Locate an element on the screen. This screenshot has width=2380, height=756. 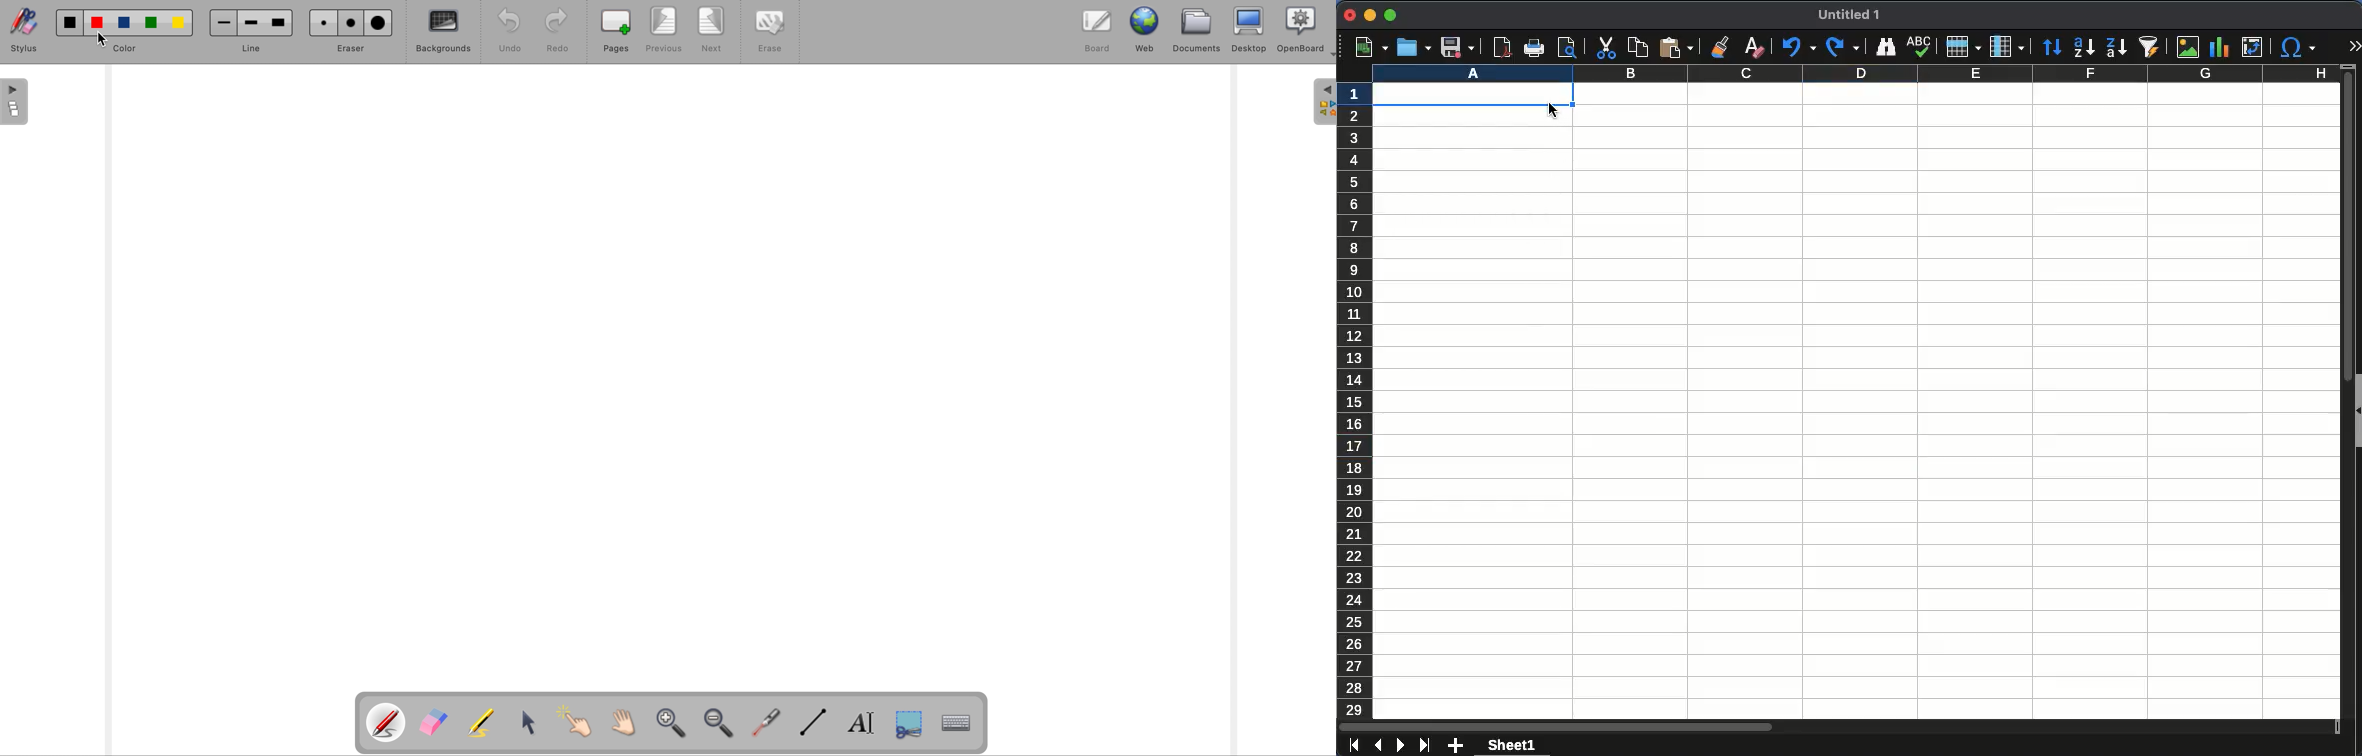
copy is located at coordinates (1637, 47).